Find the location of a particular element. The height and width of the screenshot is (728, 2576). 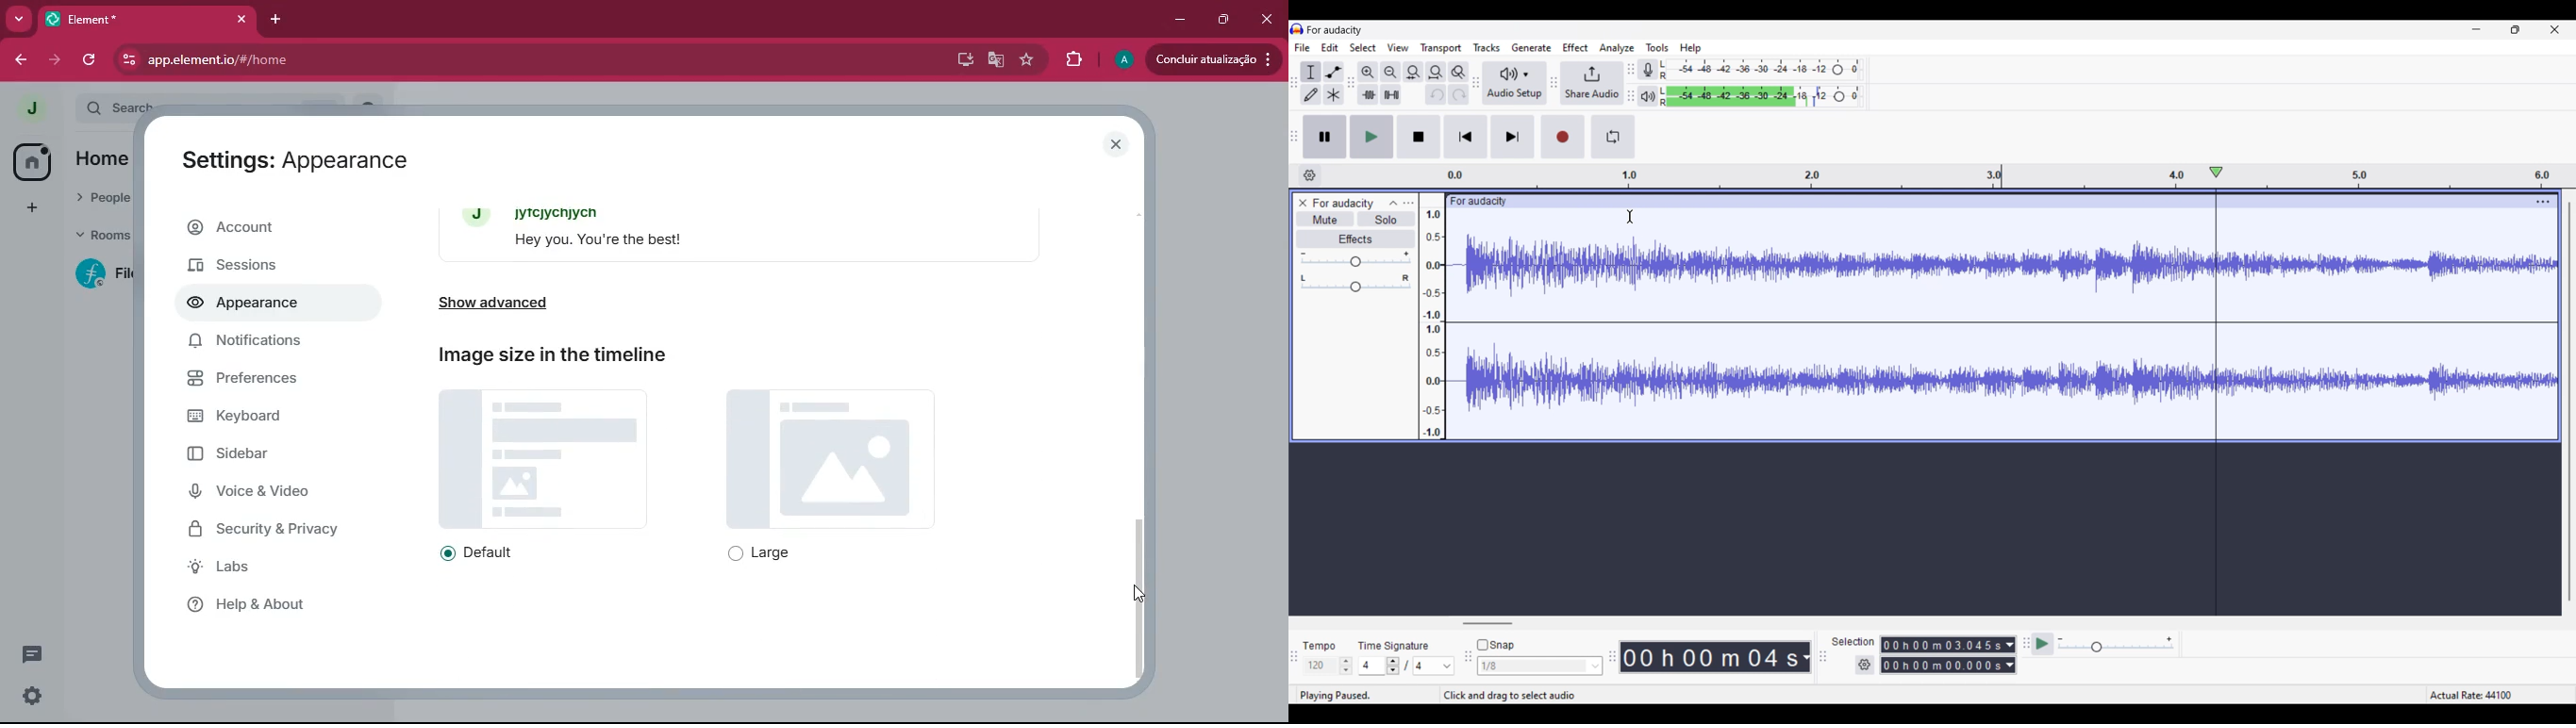

notifications is located at coordinates (256, 344).